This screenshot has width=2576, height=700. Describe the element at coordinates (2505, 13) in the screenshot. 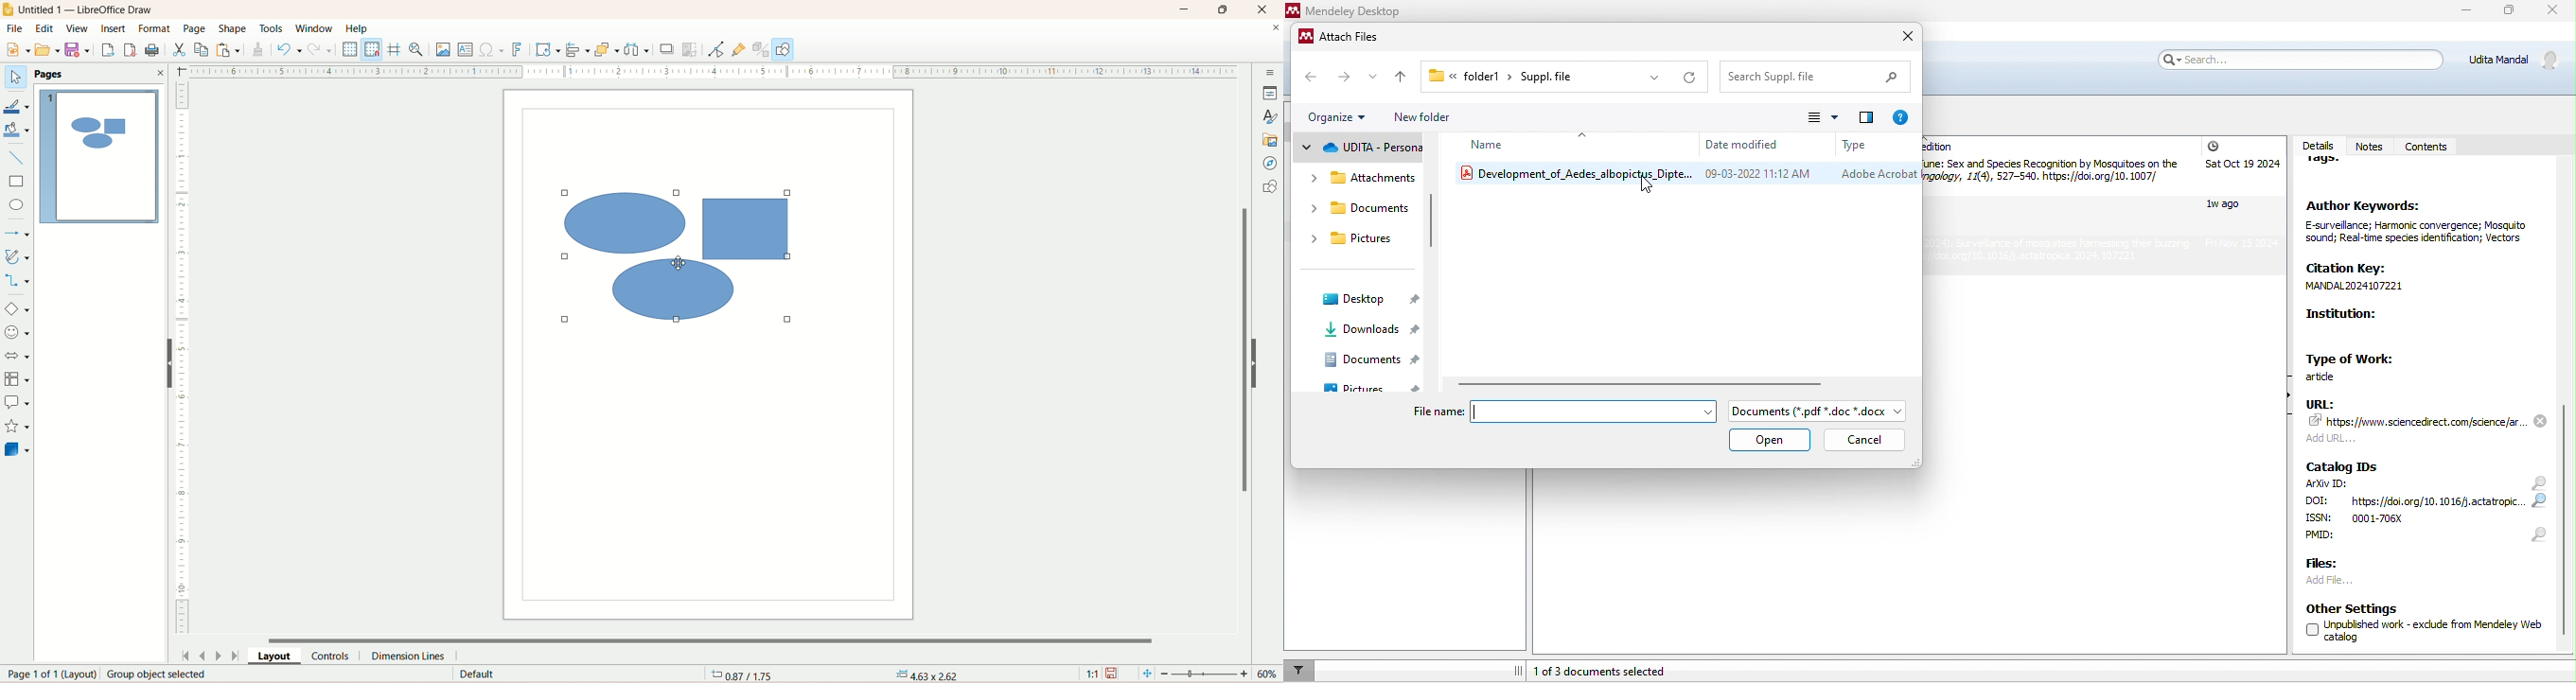

I see `maximize` at that location.